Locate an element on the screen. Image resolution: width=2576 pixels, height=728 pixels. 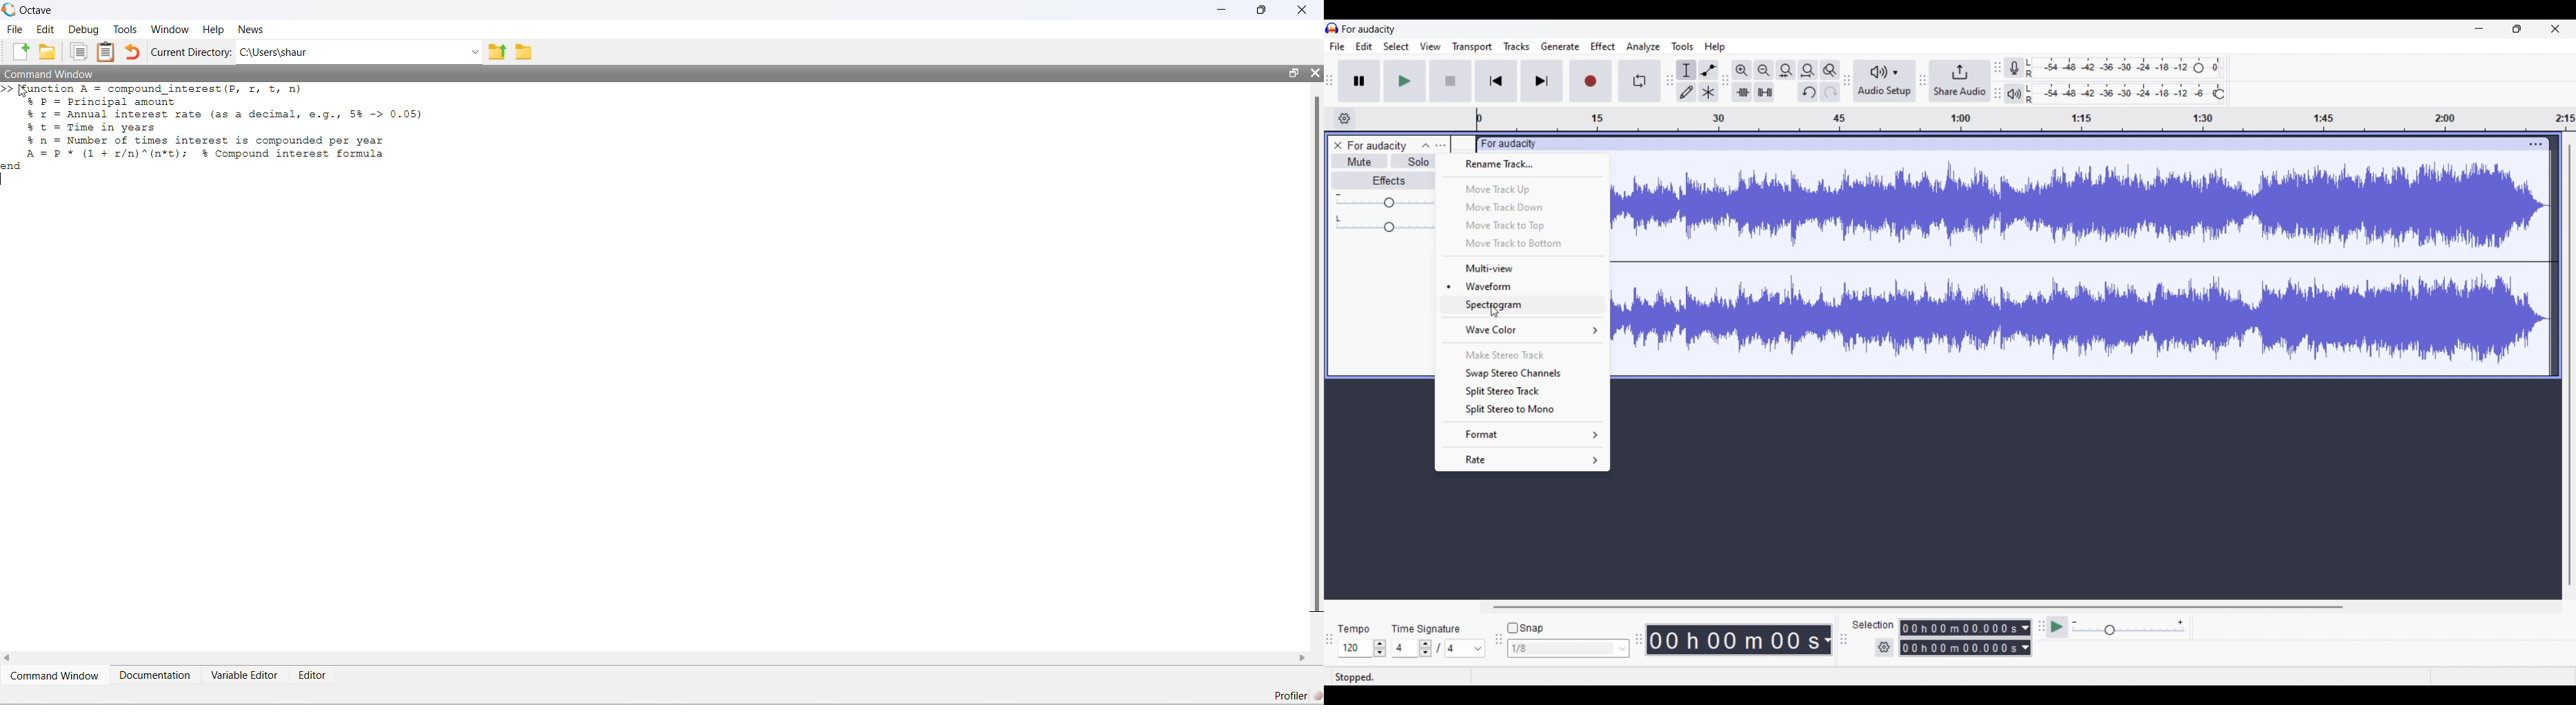
Minimize is located at coordinates (2480, 29).